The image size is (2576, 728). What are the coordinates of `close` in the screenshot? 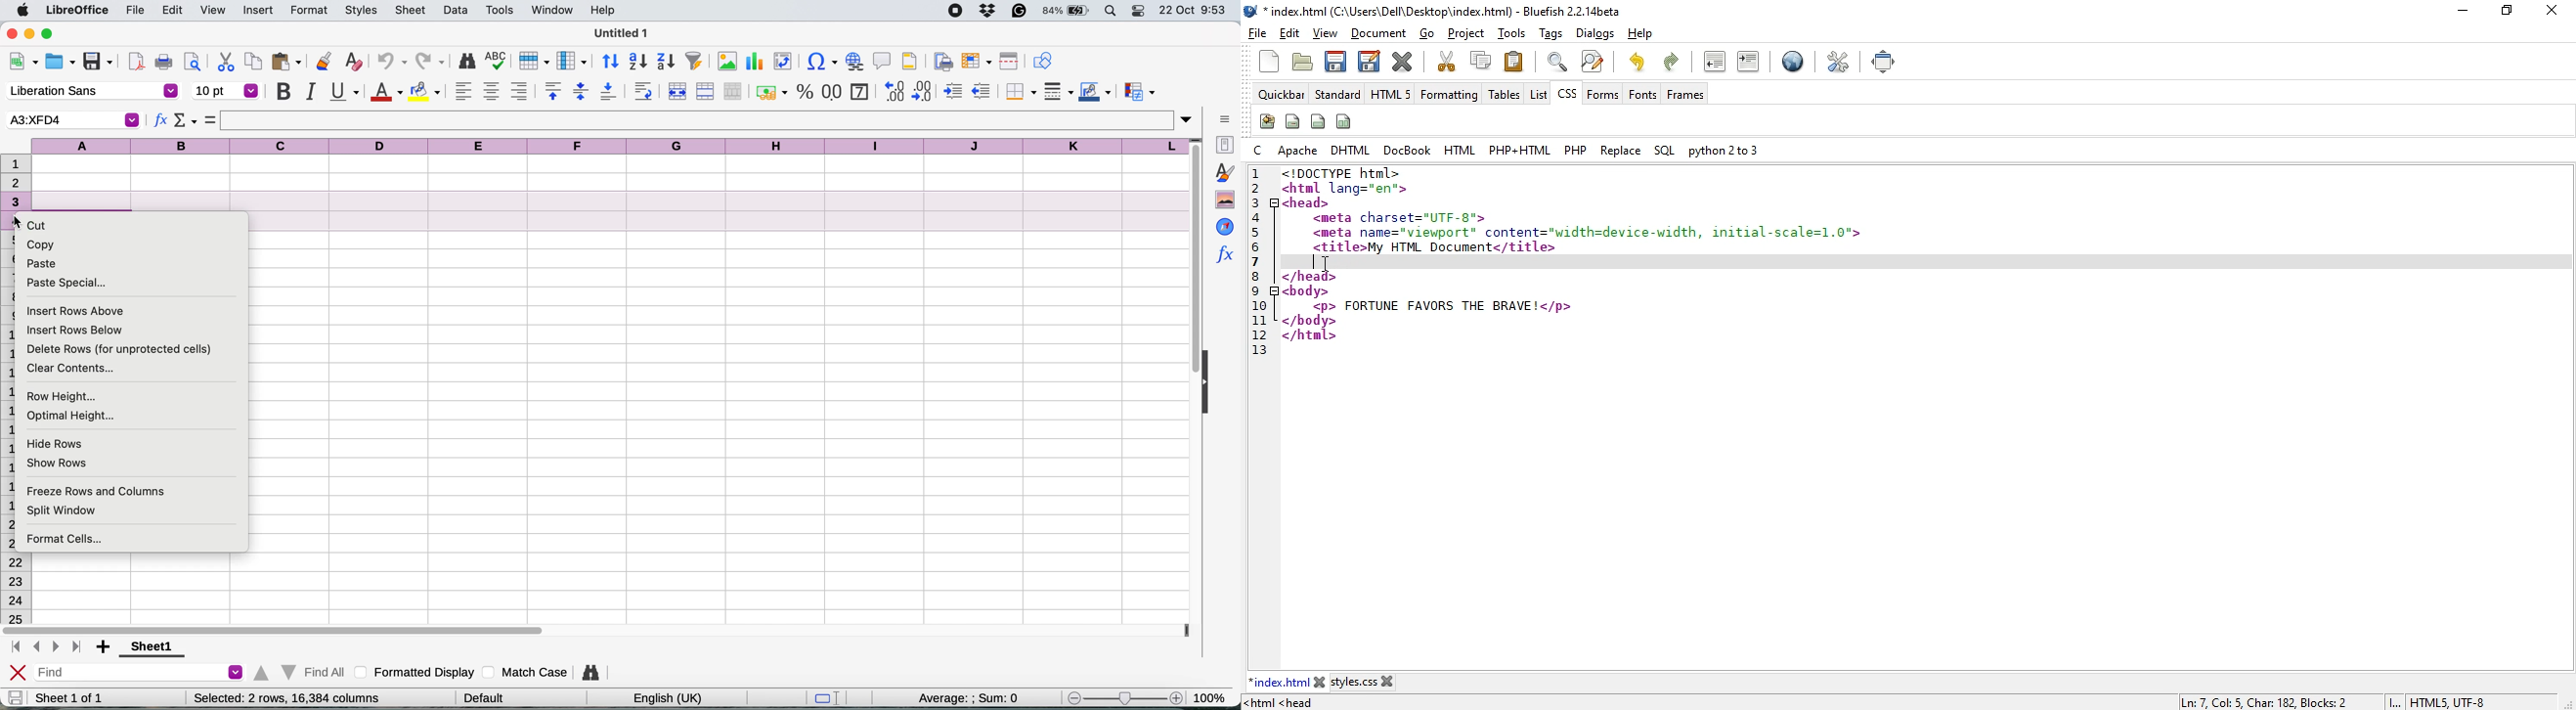 It's located at (1320, 682).